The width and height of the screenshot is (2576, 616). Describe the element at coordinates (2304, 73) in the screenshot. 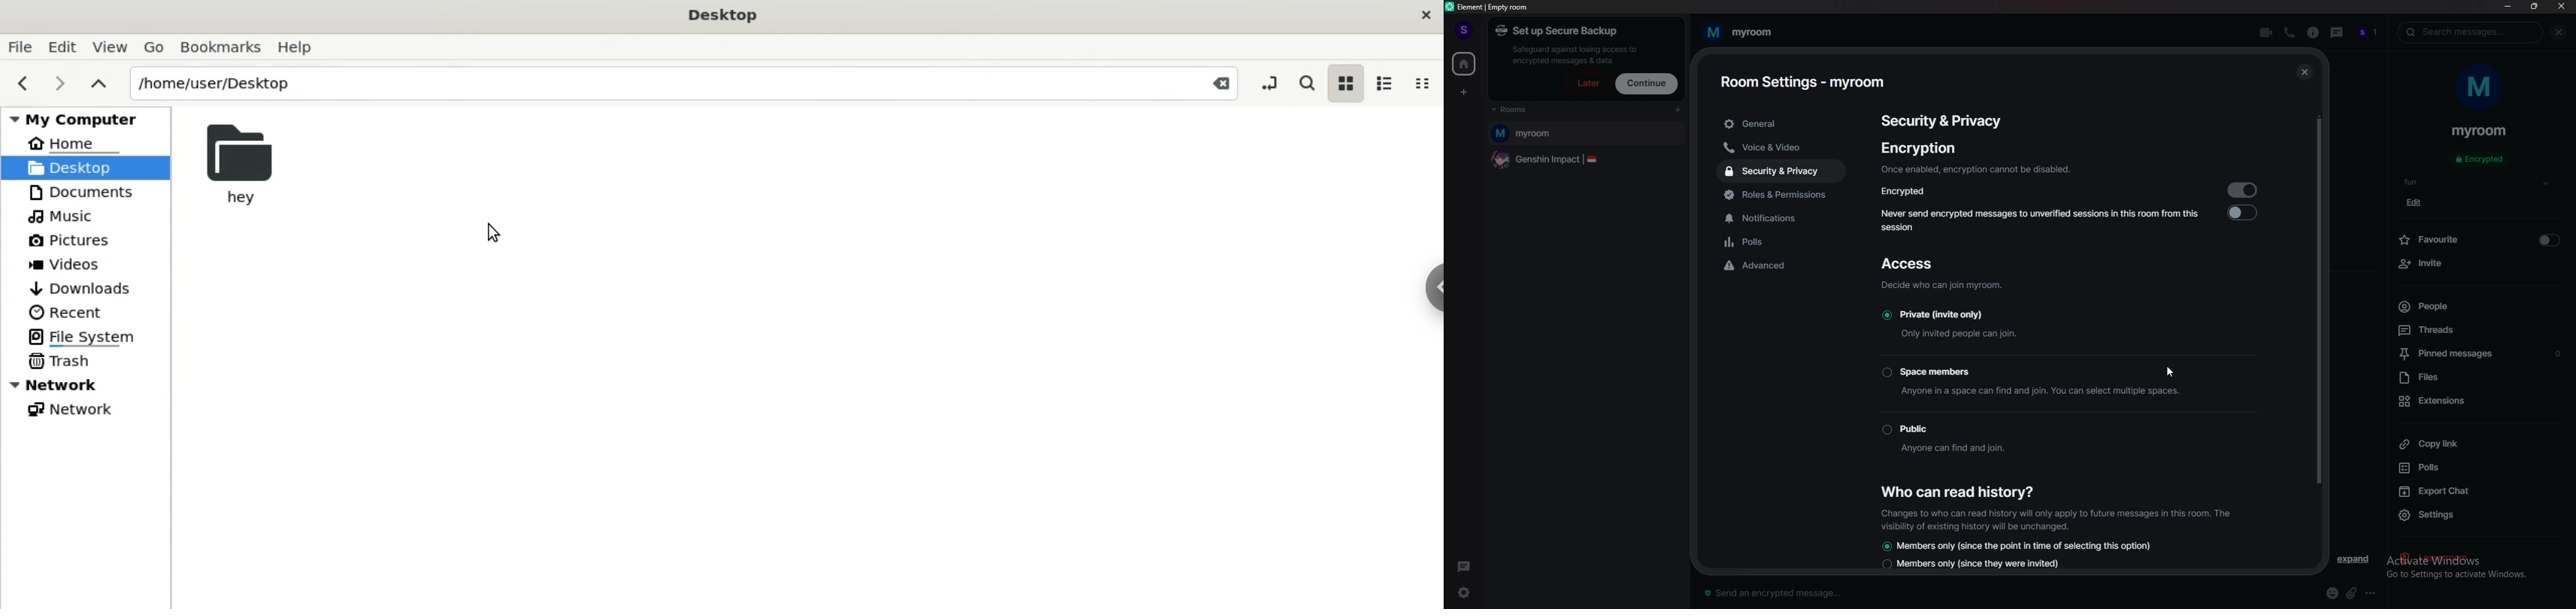

I see `close` at that location.